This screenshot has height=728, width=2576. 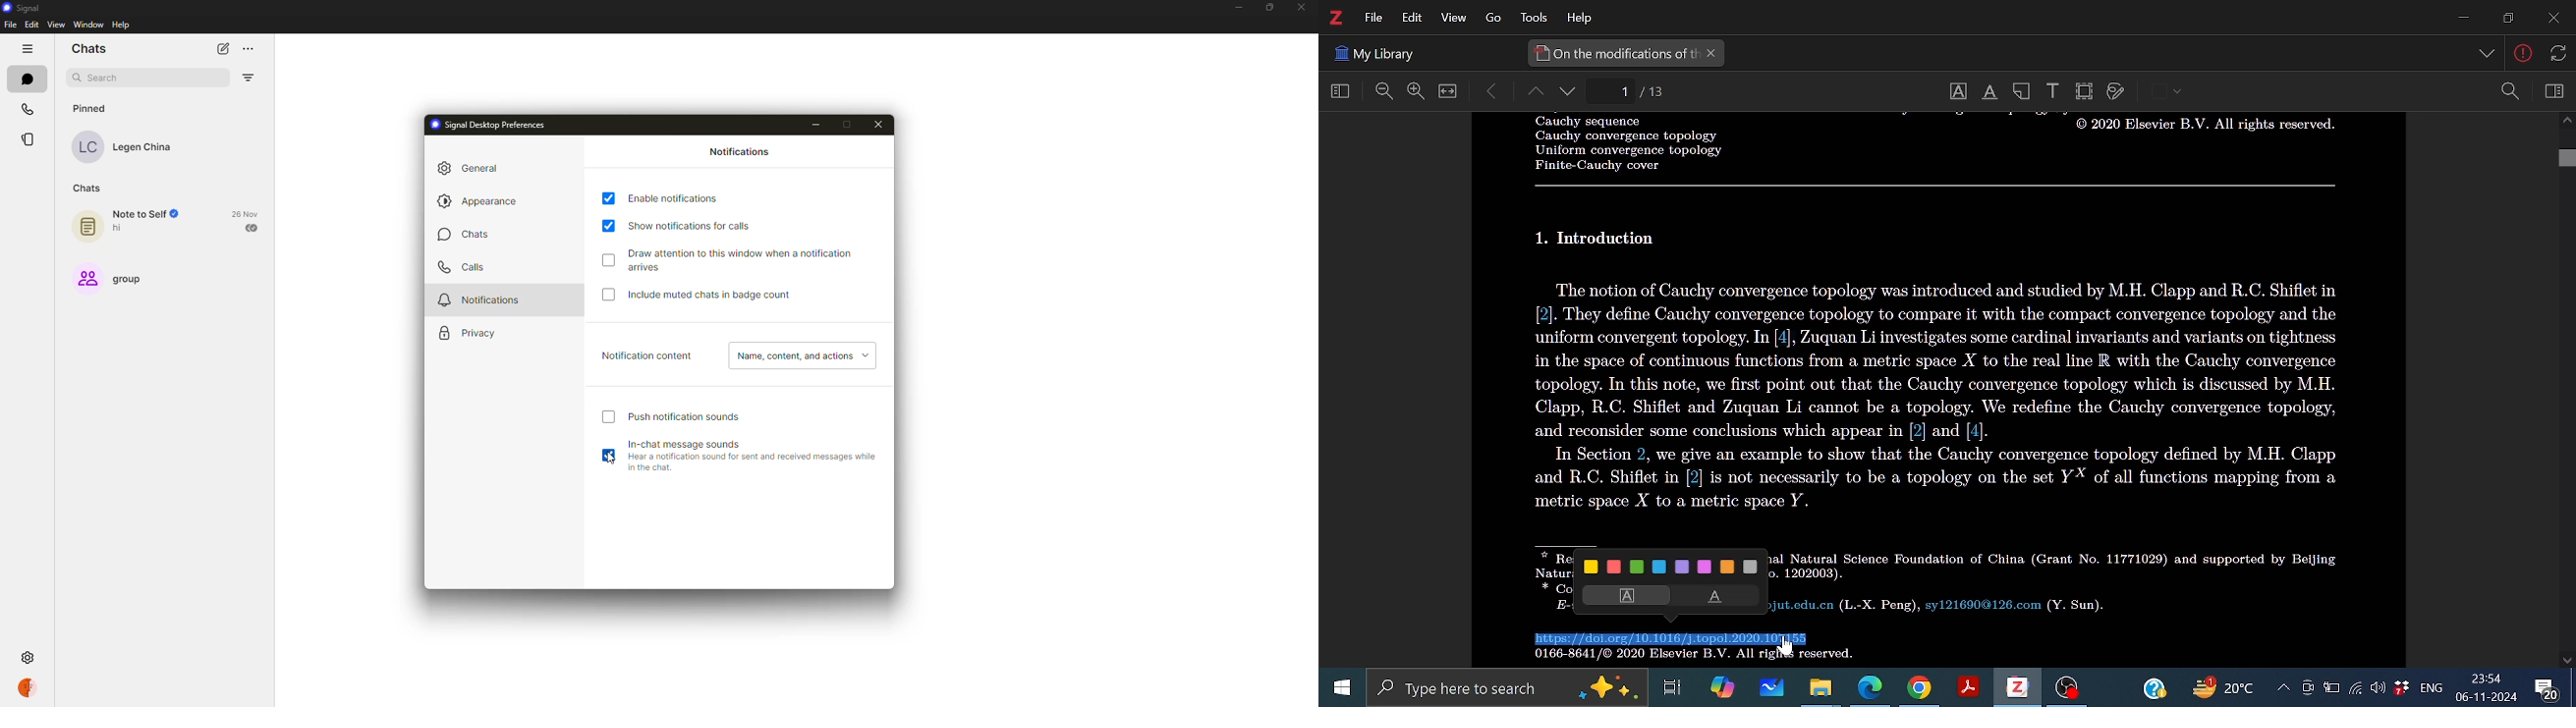 What do you see at coordinates (2227, 688) in the screenshot?
I see `Weather` at bounding box center [2227, 688].